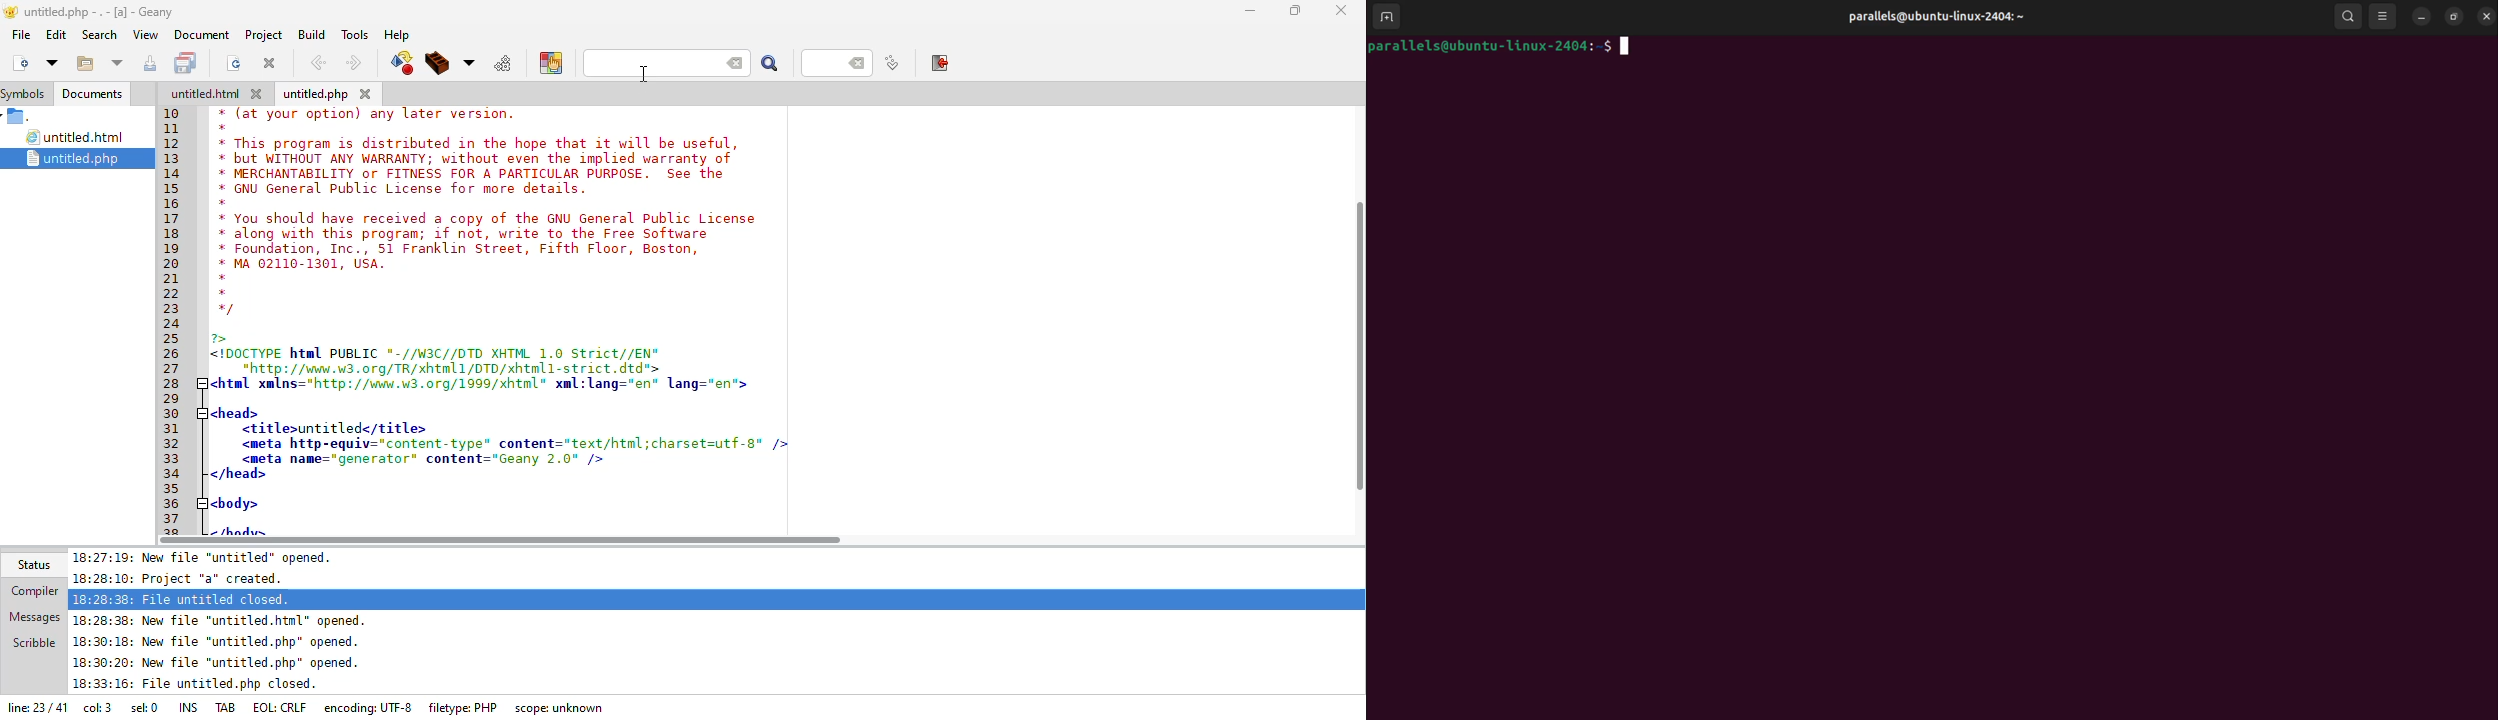  Describe the element at coordinates (404, 190) in the screenshot. I see `* GNU General Public License for more details.` at that location.